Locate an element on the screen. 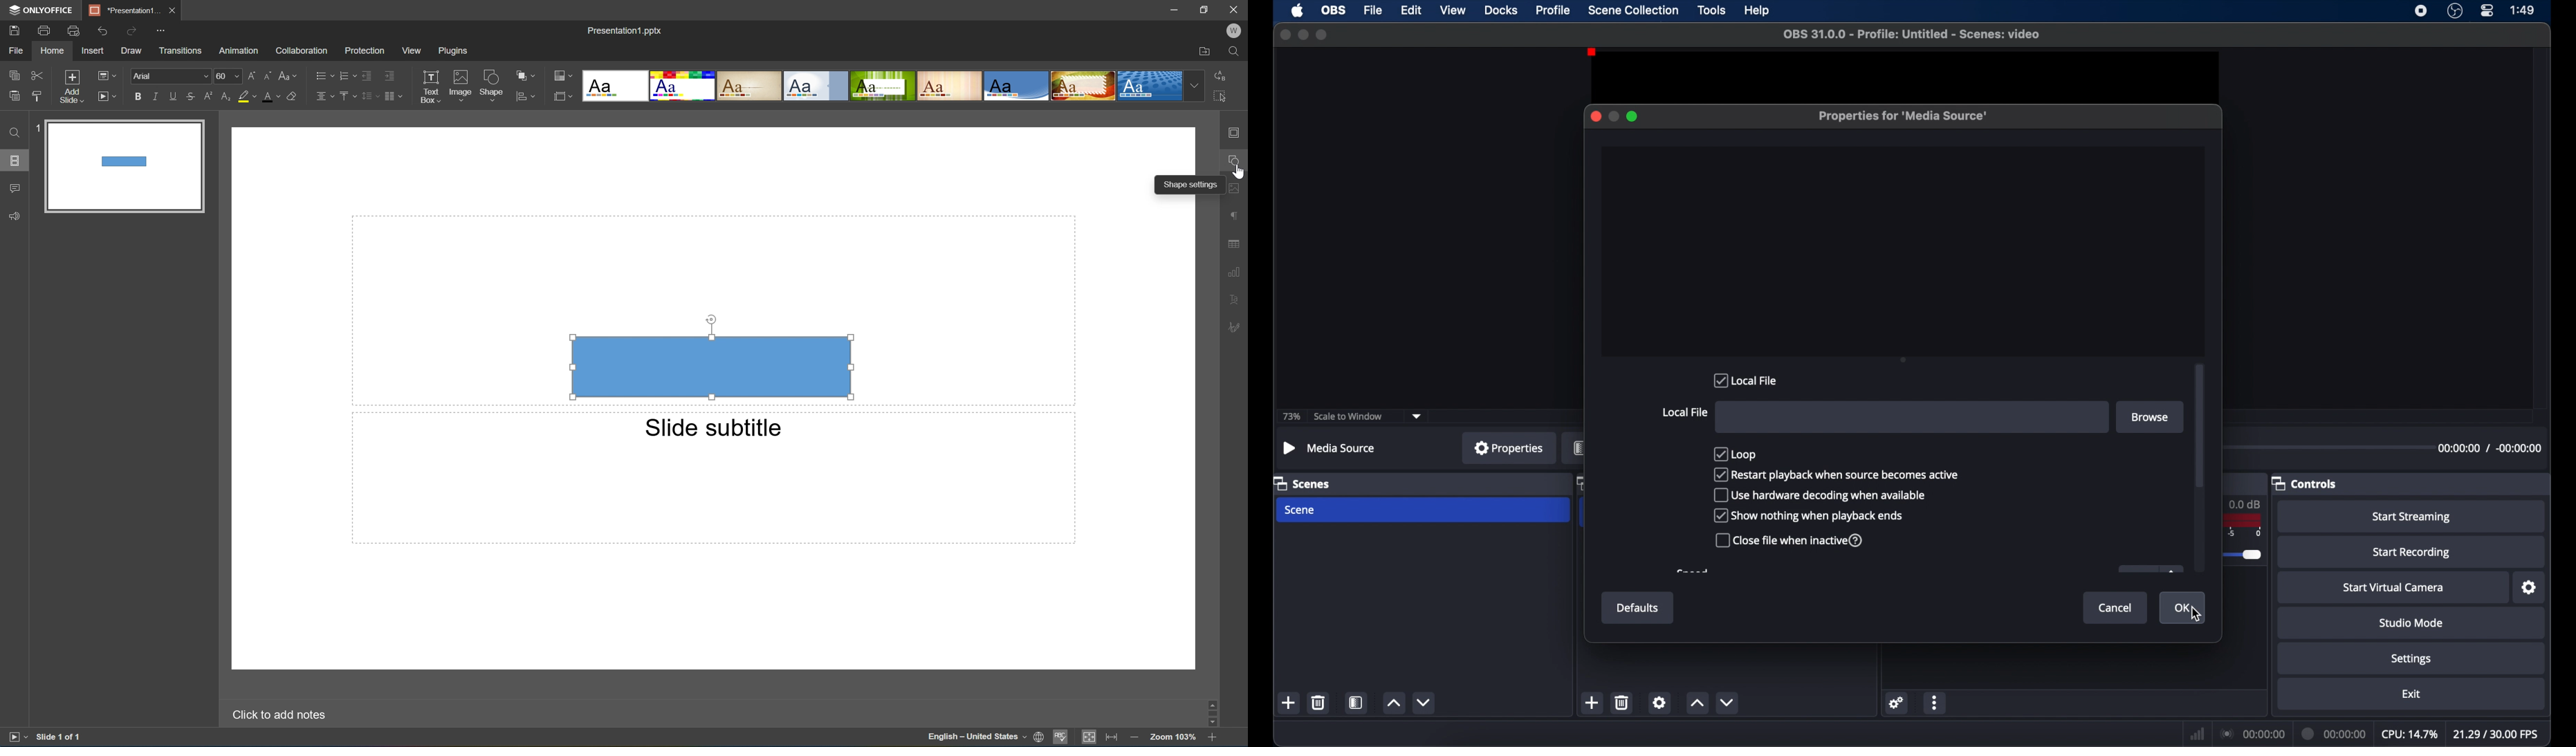  scene filters is located at coordinates (1356, 701).